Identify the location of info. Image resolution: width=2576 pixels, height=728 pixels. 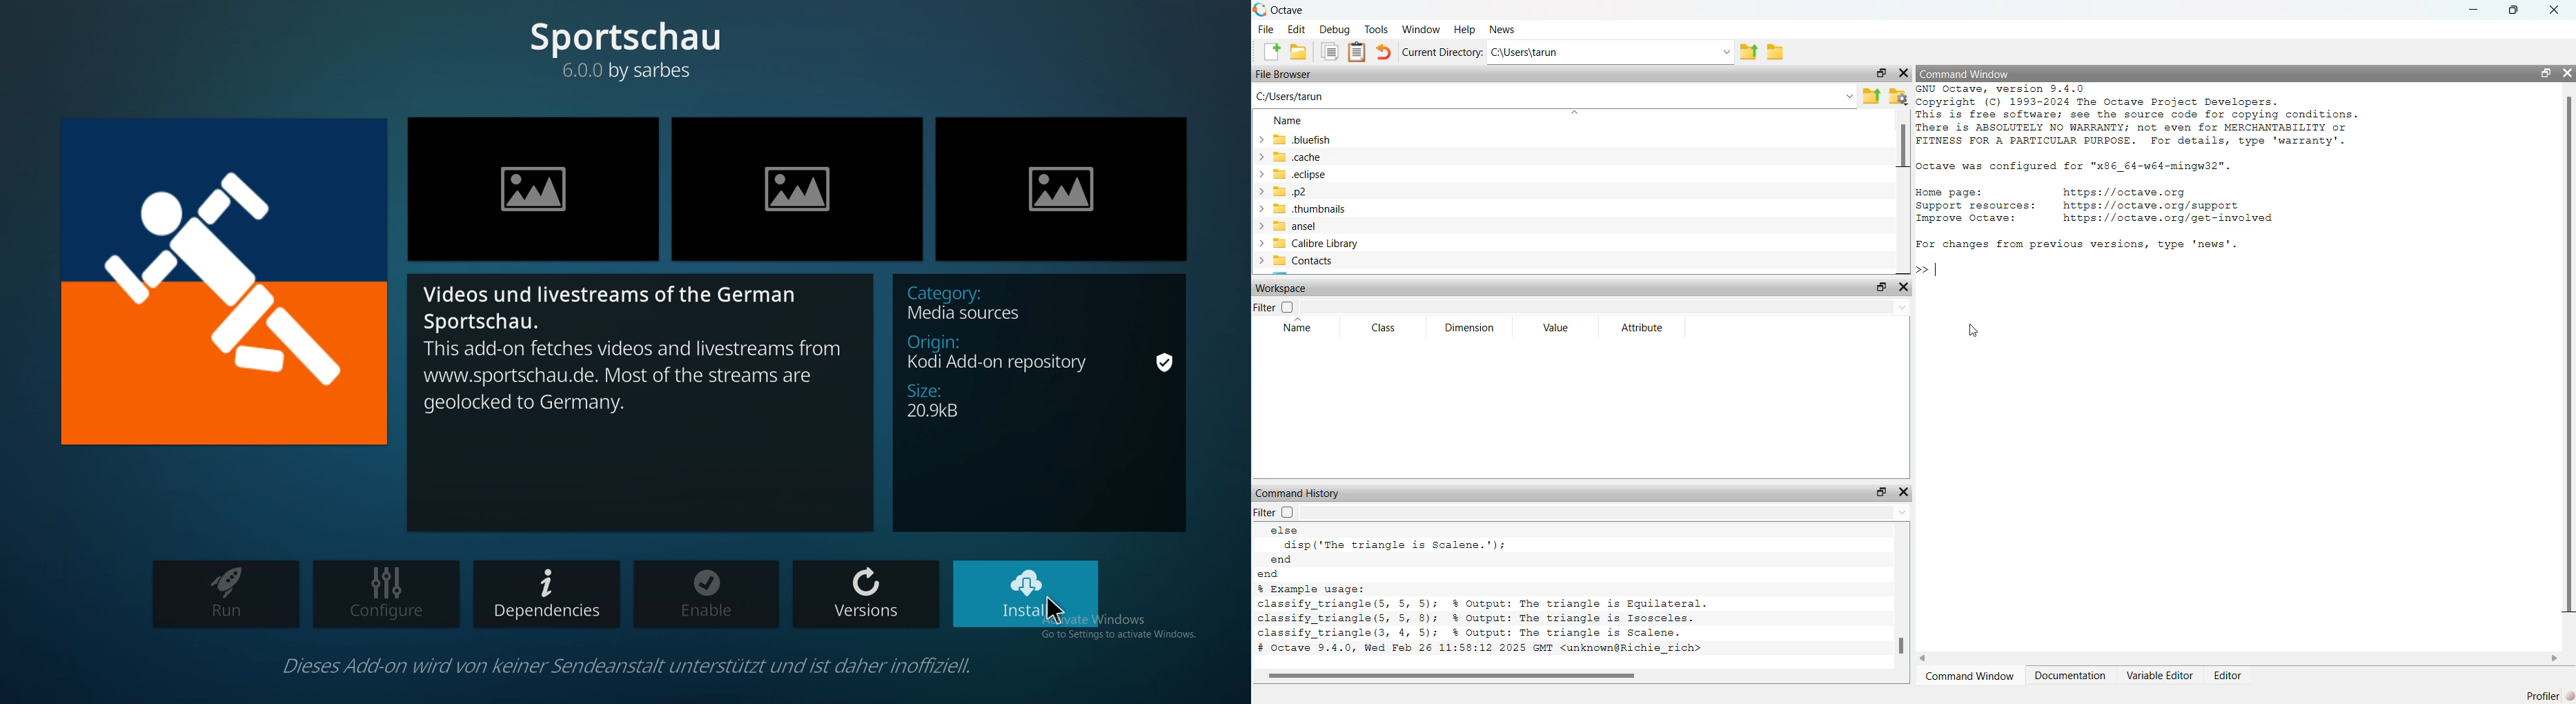
(600, 664).